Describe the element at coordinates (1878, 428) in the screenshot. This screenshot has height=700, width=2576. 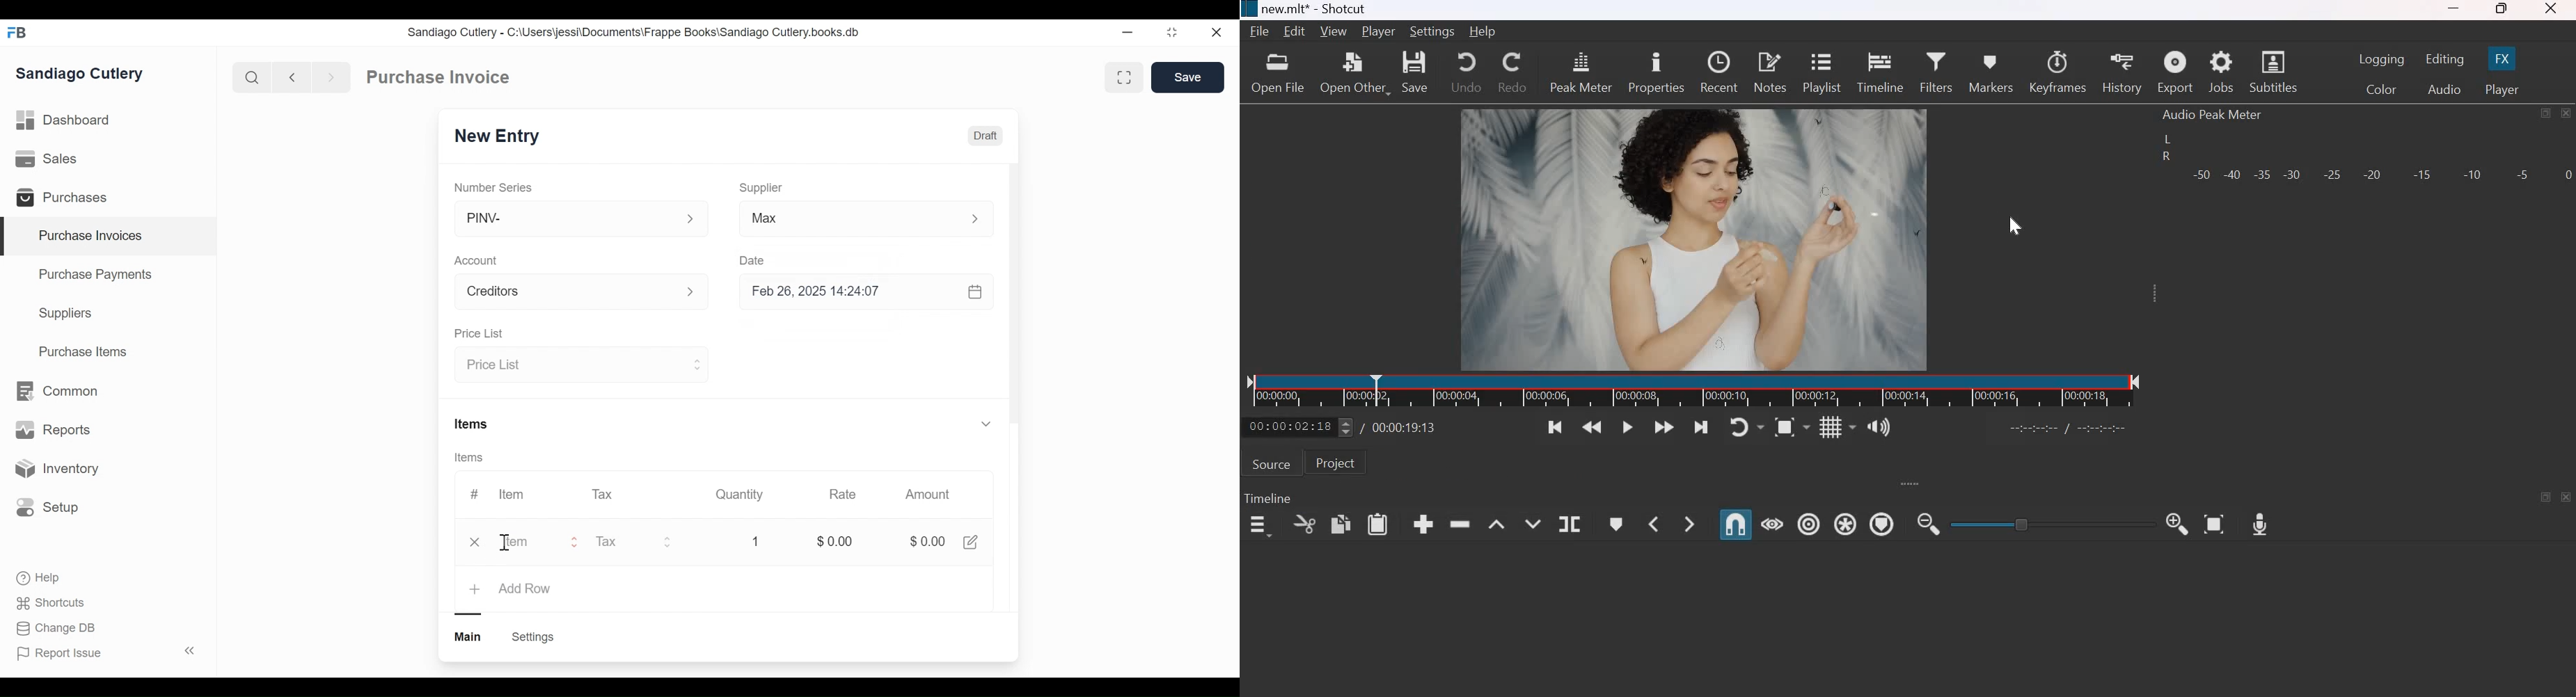
I see `Show the volume control` at that location.